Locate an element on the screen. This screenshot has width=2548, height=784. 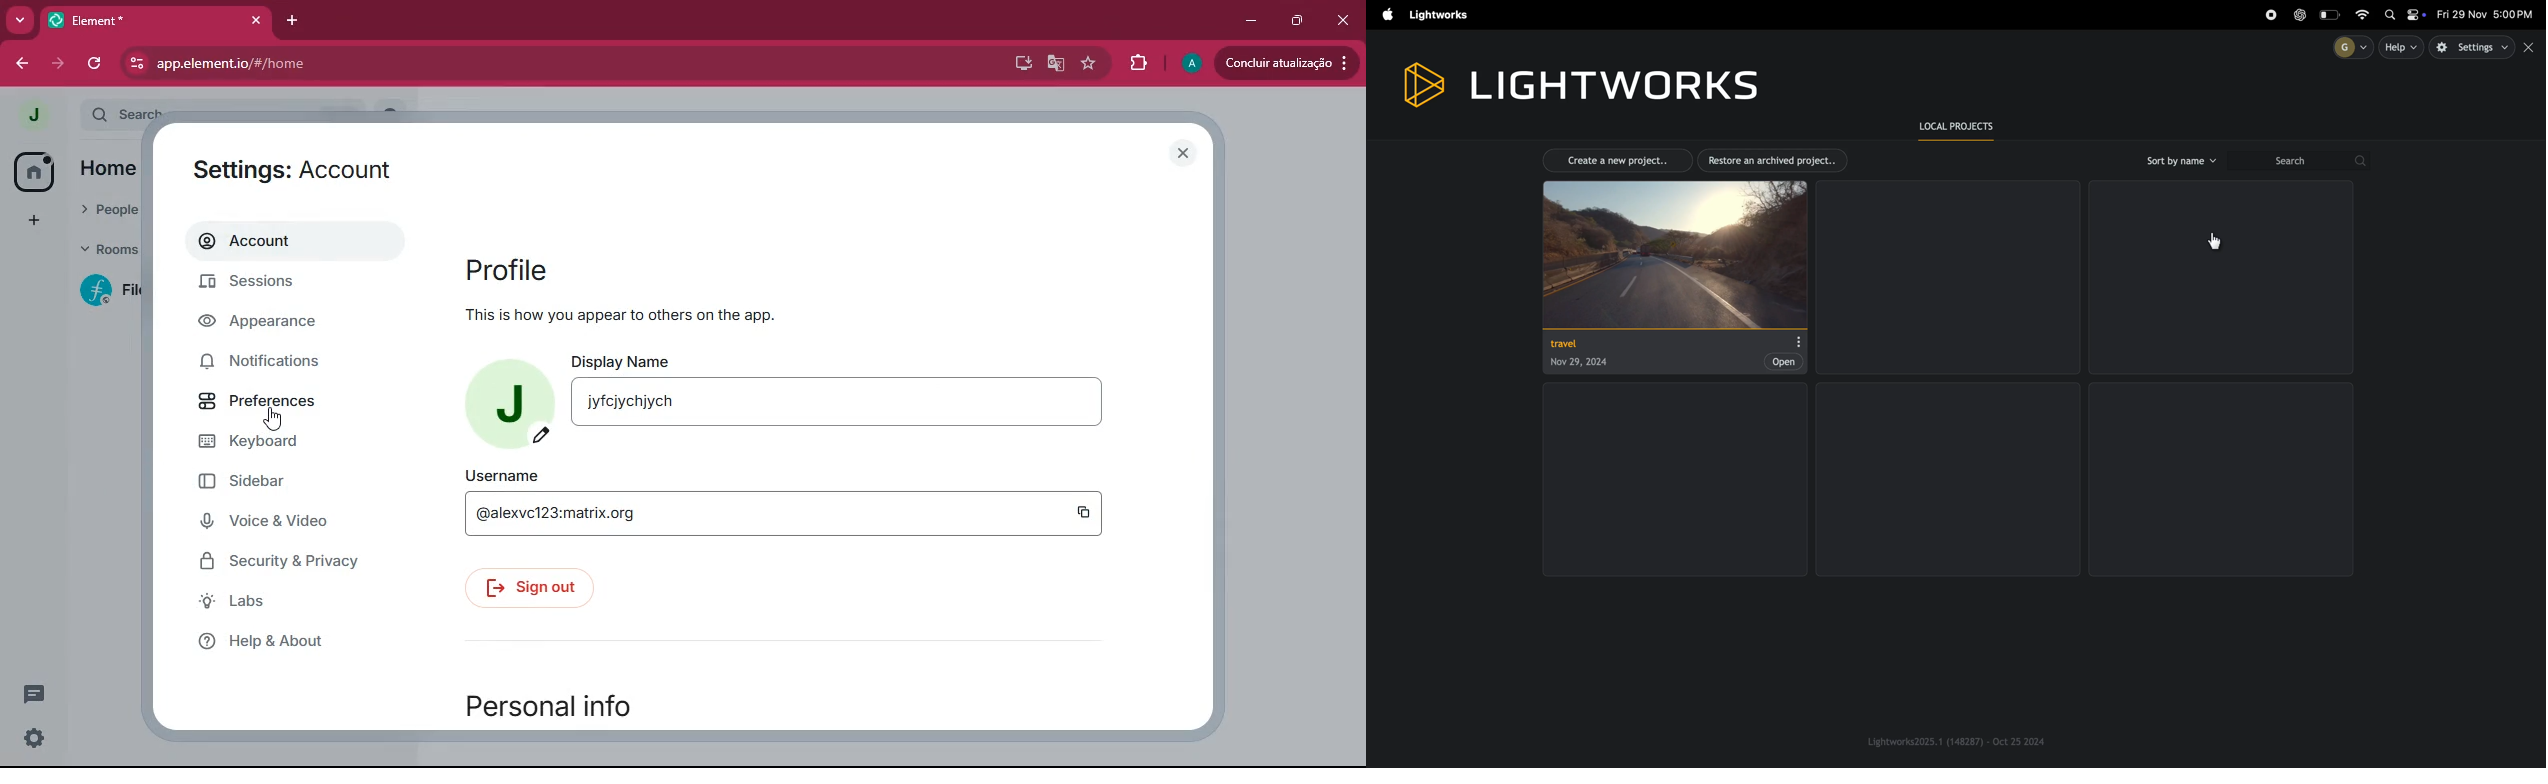
local prroject is located at coordinates (1964, 127).